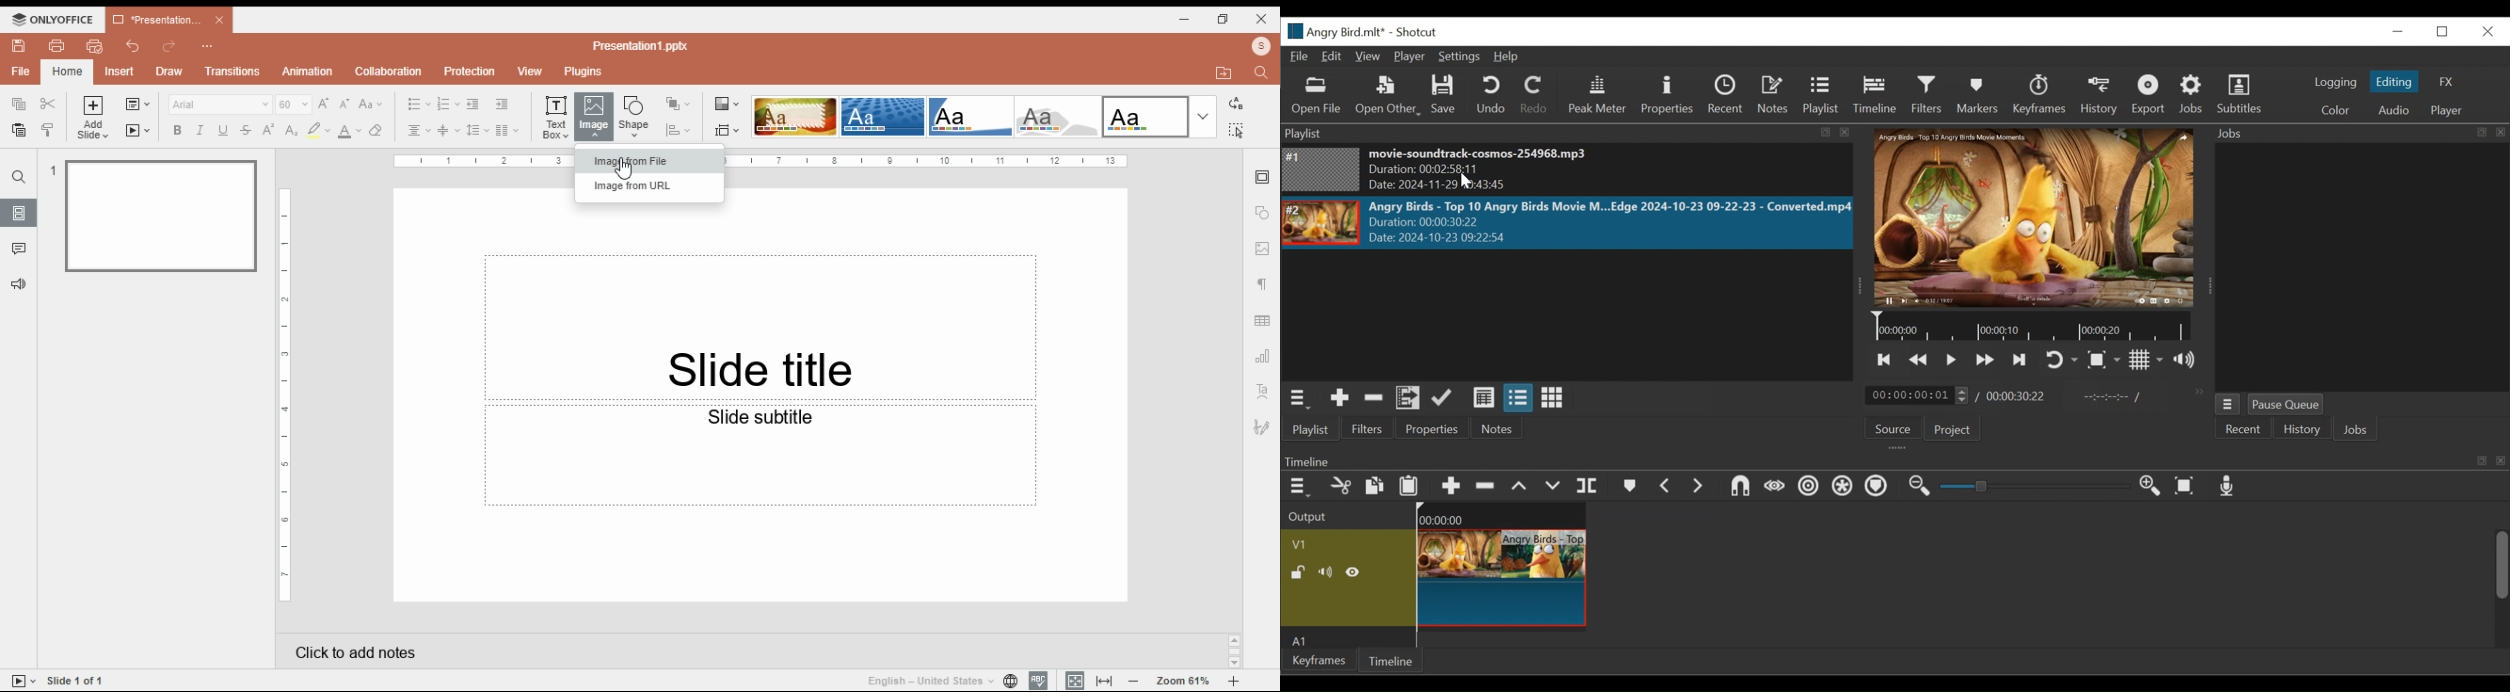 The image size is (2520, 700). Describe the element at coordinates (208, 47) in the screenshot. I see `options` at that location.